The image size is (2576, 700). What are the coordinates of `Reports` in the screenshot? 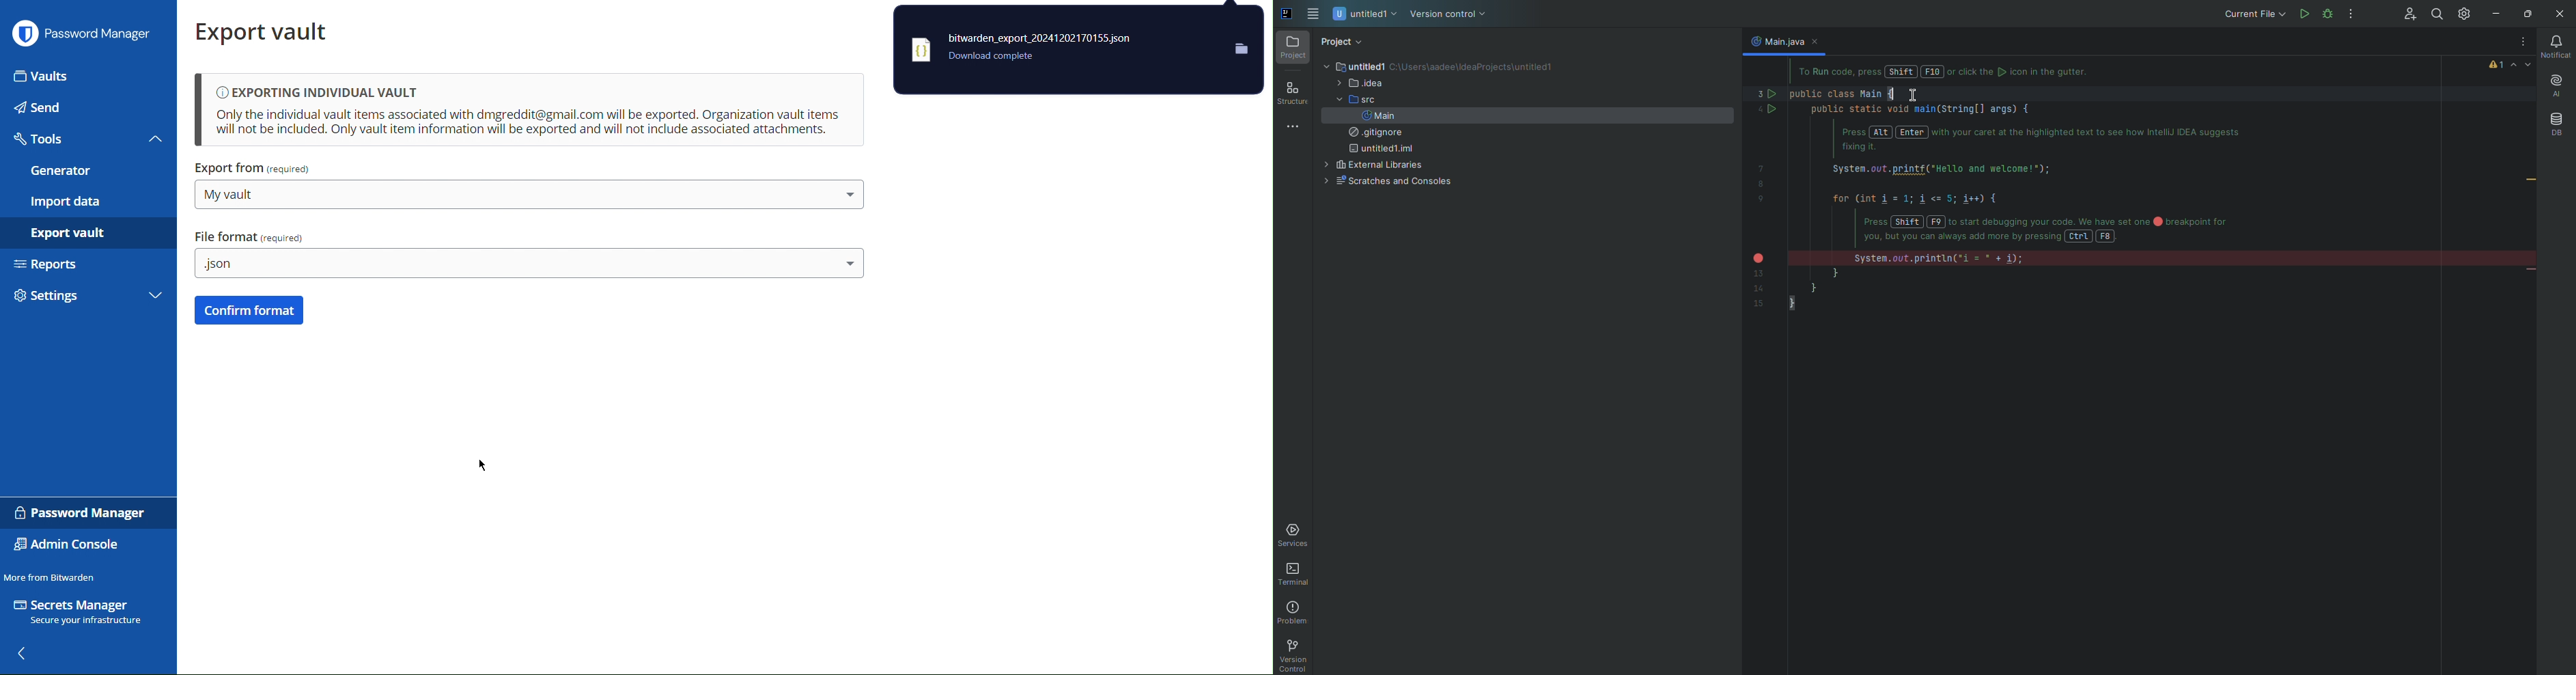 It's located at (51, 262).